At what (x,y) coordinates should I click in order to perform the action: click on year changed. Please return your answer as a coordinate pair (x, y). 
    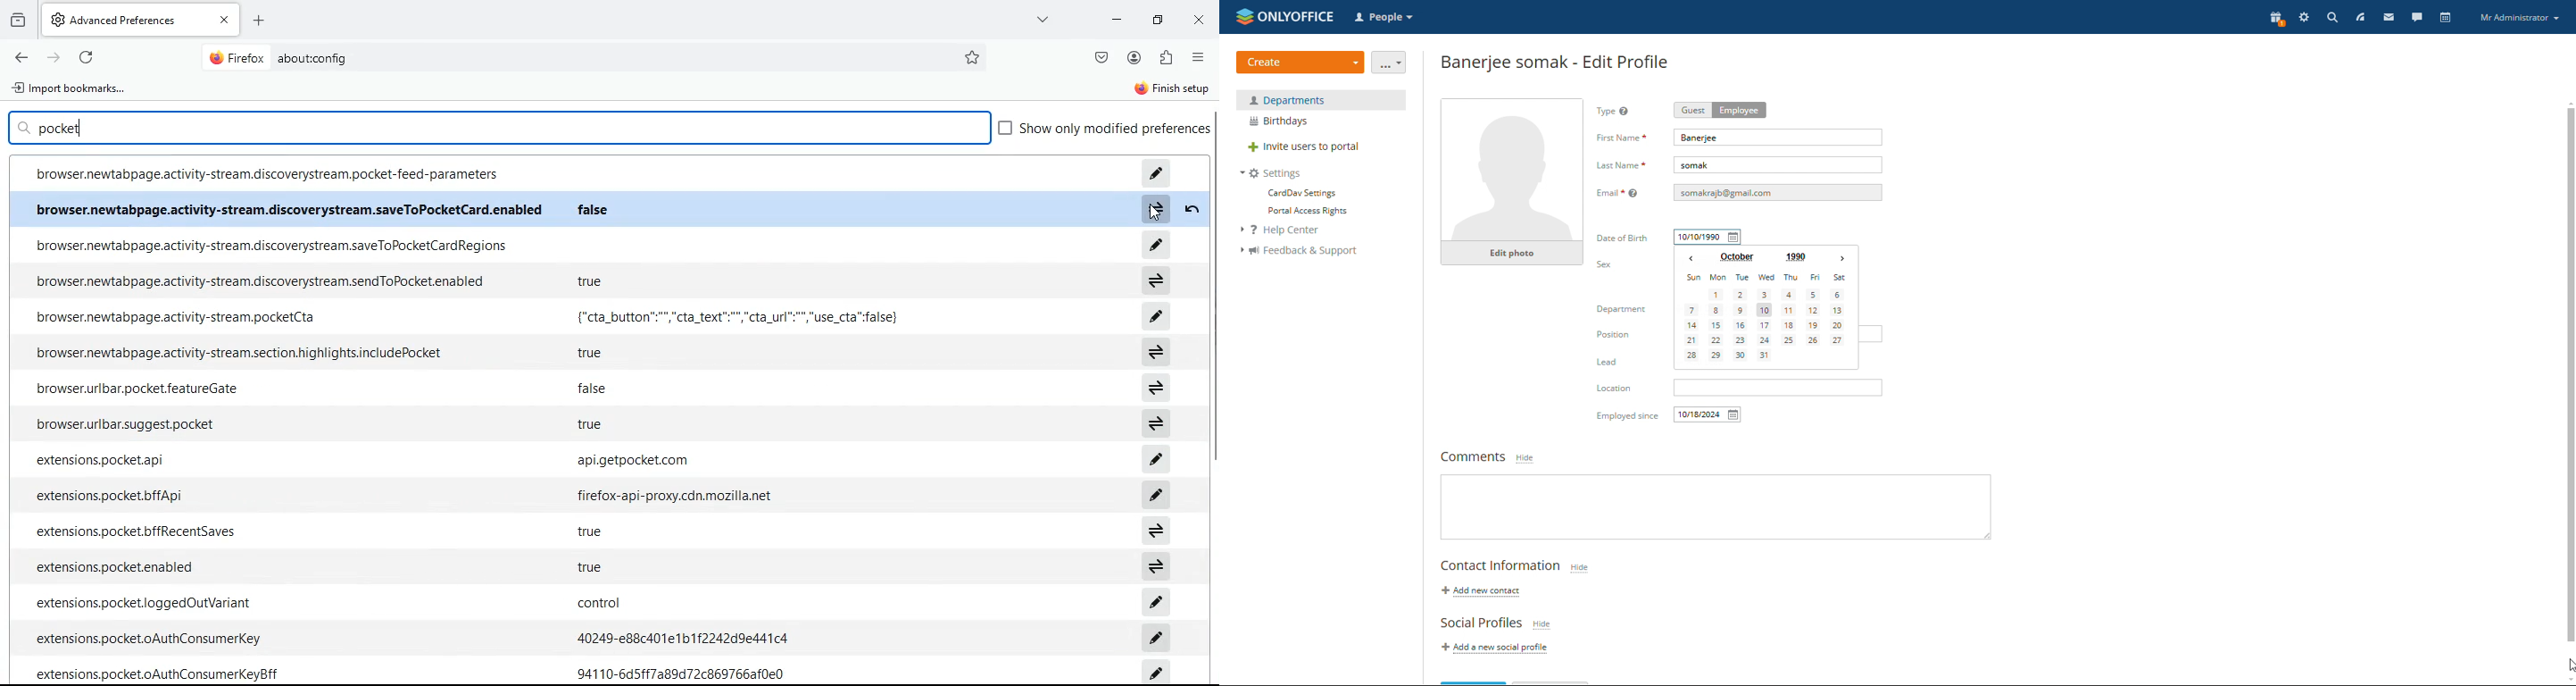
    Looking at the image, I should click on (1796, 257).